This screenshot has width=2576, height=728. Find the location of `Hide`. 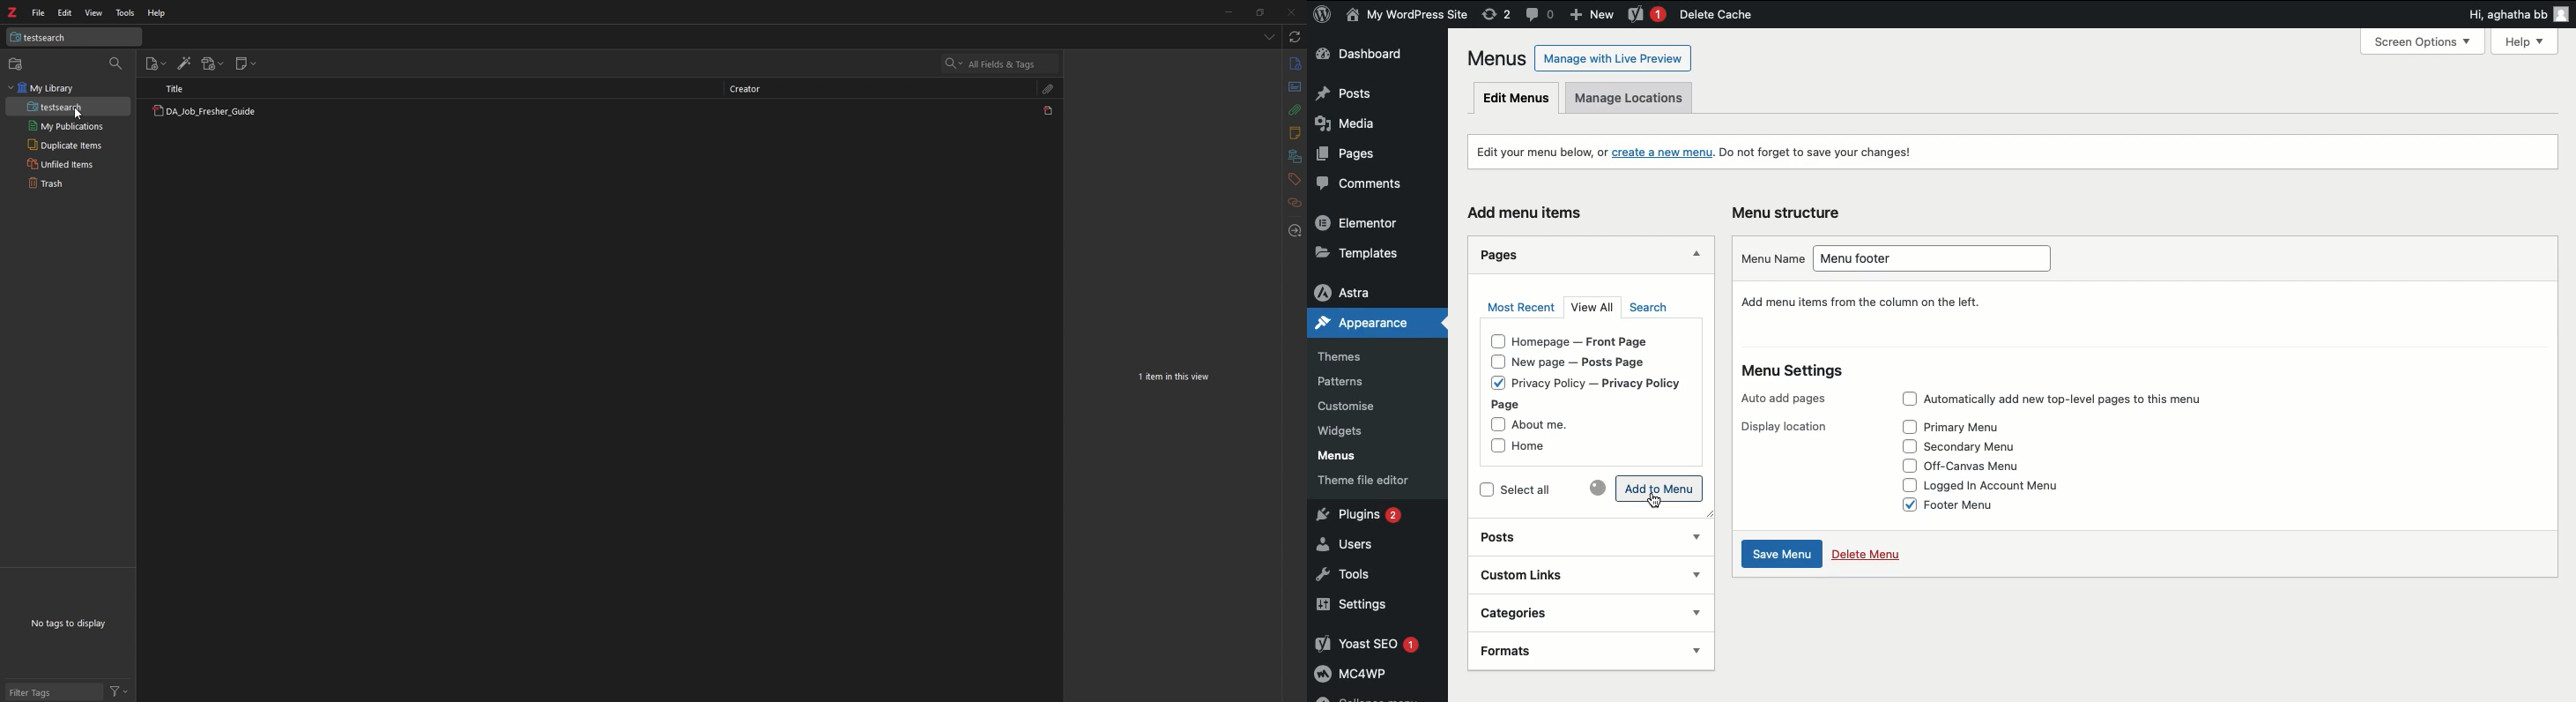

Hide is located at coordinates (1697, 253).